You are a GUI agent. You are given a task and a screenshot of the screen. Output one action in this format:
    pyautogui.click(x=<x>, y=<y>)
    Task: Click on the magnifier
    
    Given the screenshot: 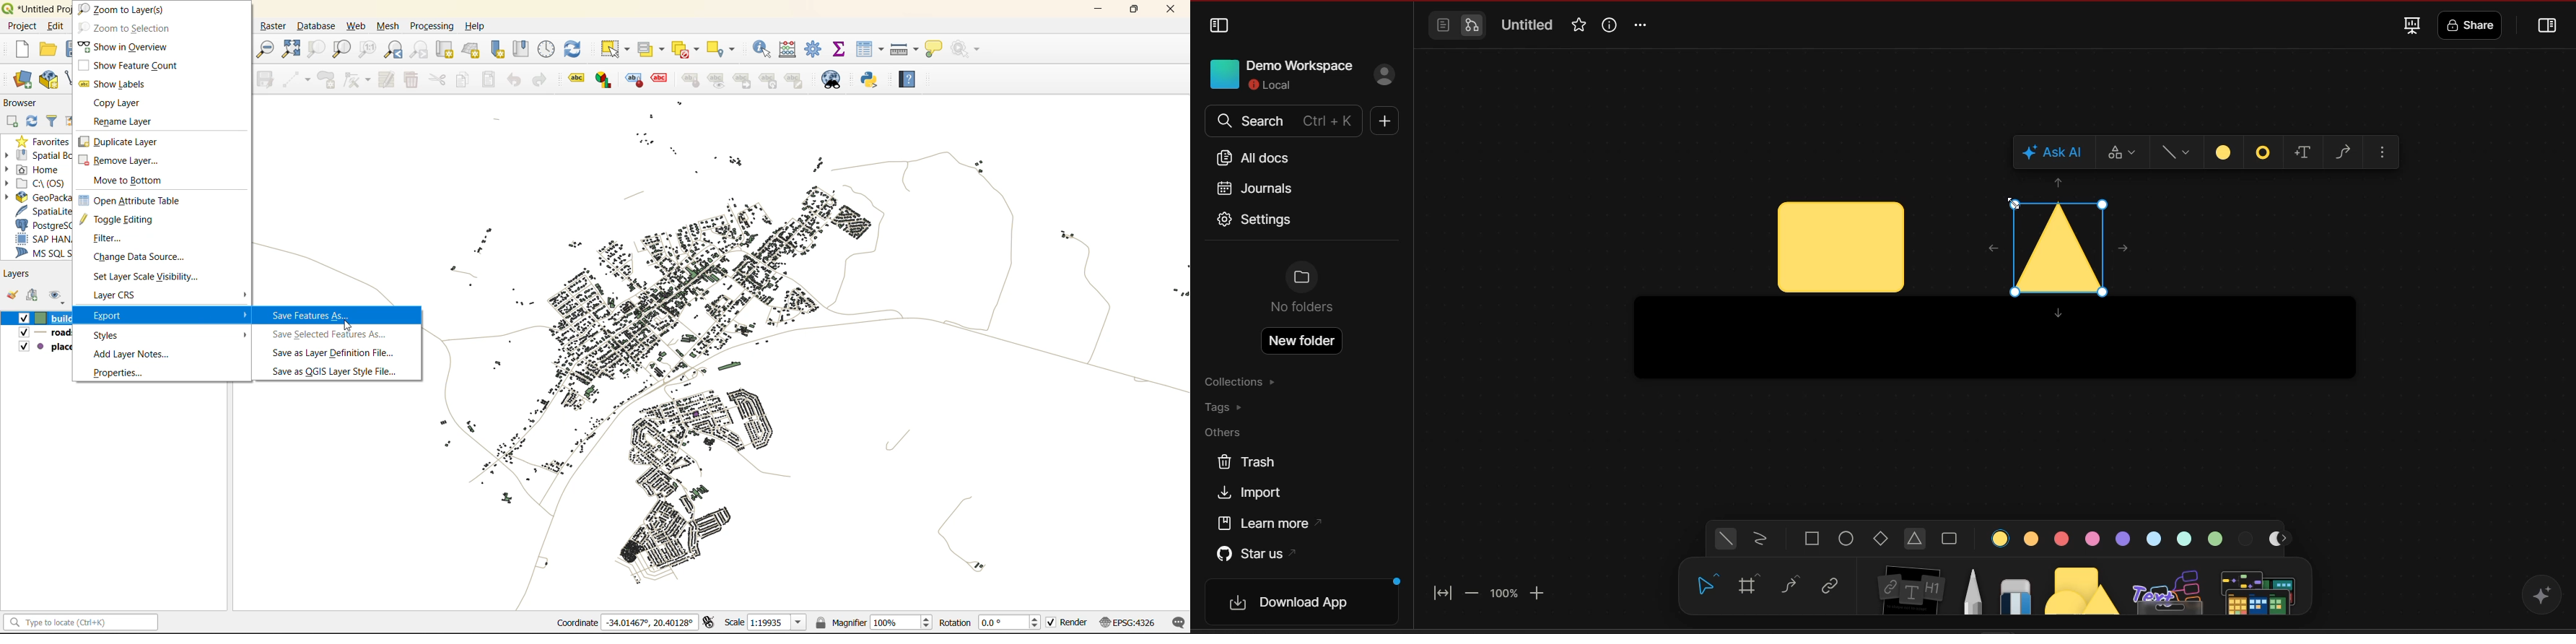 What is the action you would take?
    pyautogui.click(x=873, y=623)
    